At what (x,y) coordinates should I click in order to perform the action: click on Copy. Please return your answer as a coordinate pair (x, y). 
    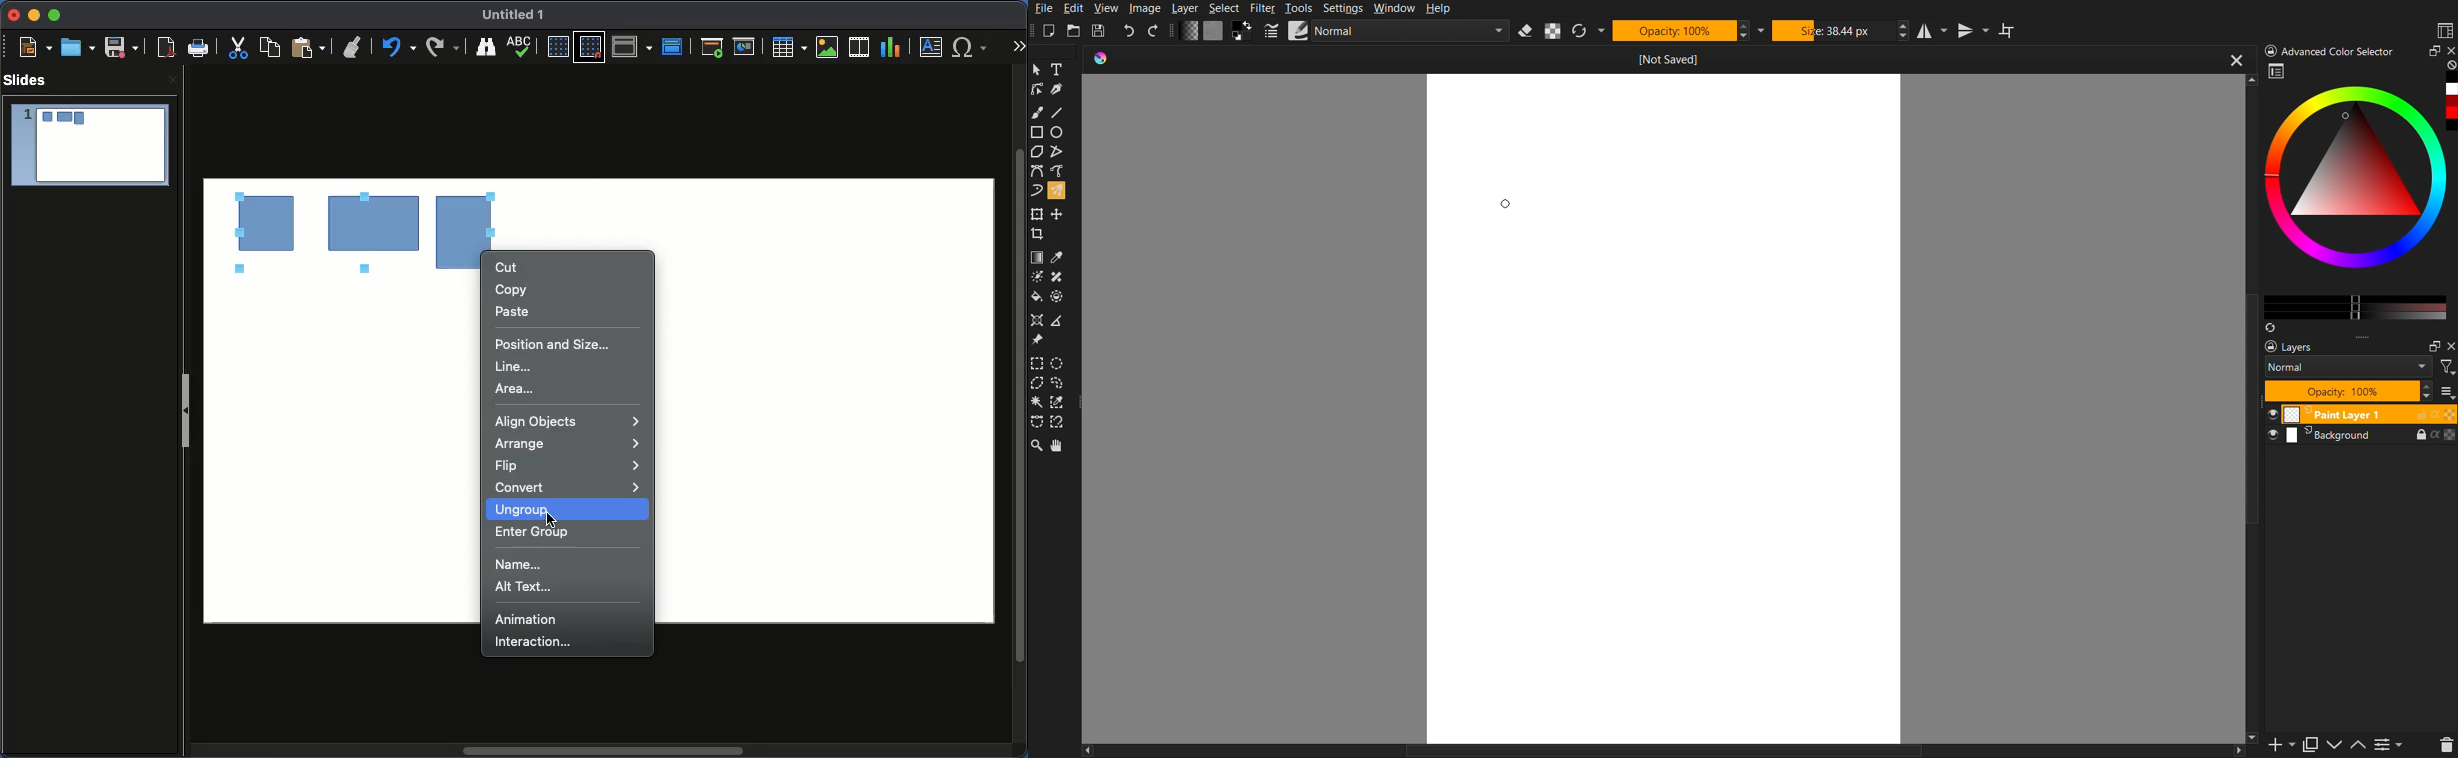
    Looking at the image, I should click on (510, 289).